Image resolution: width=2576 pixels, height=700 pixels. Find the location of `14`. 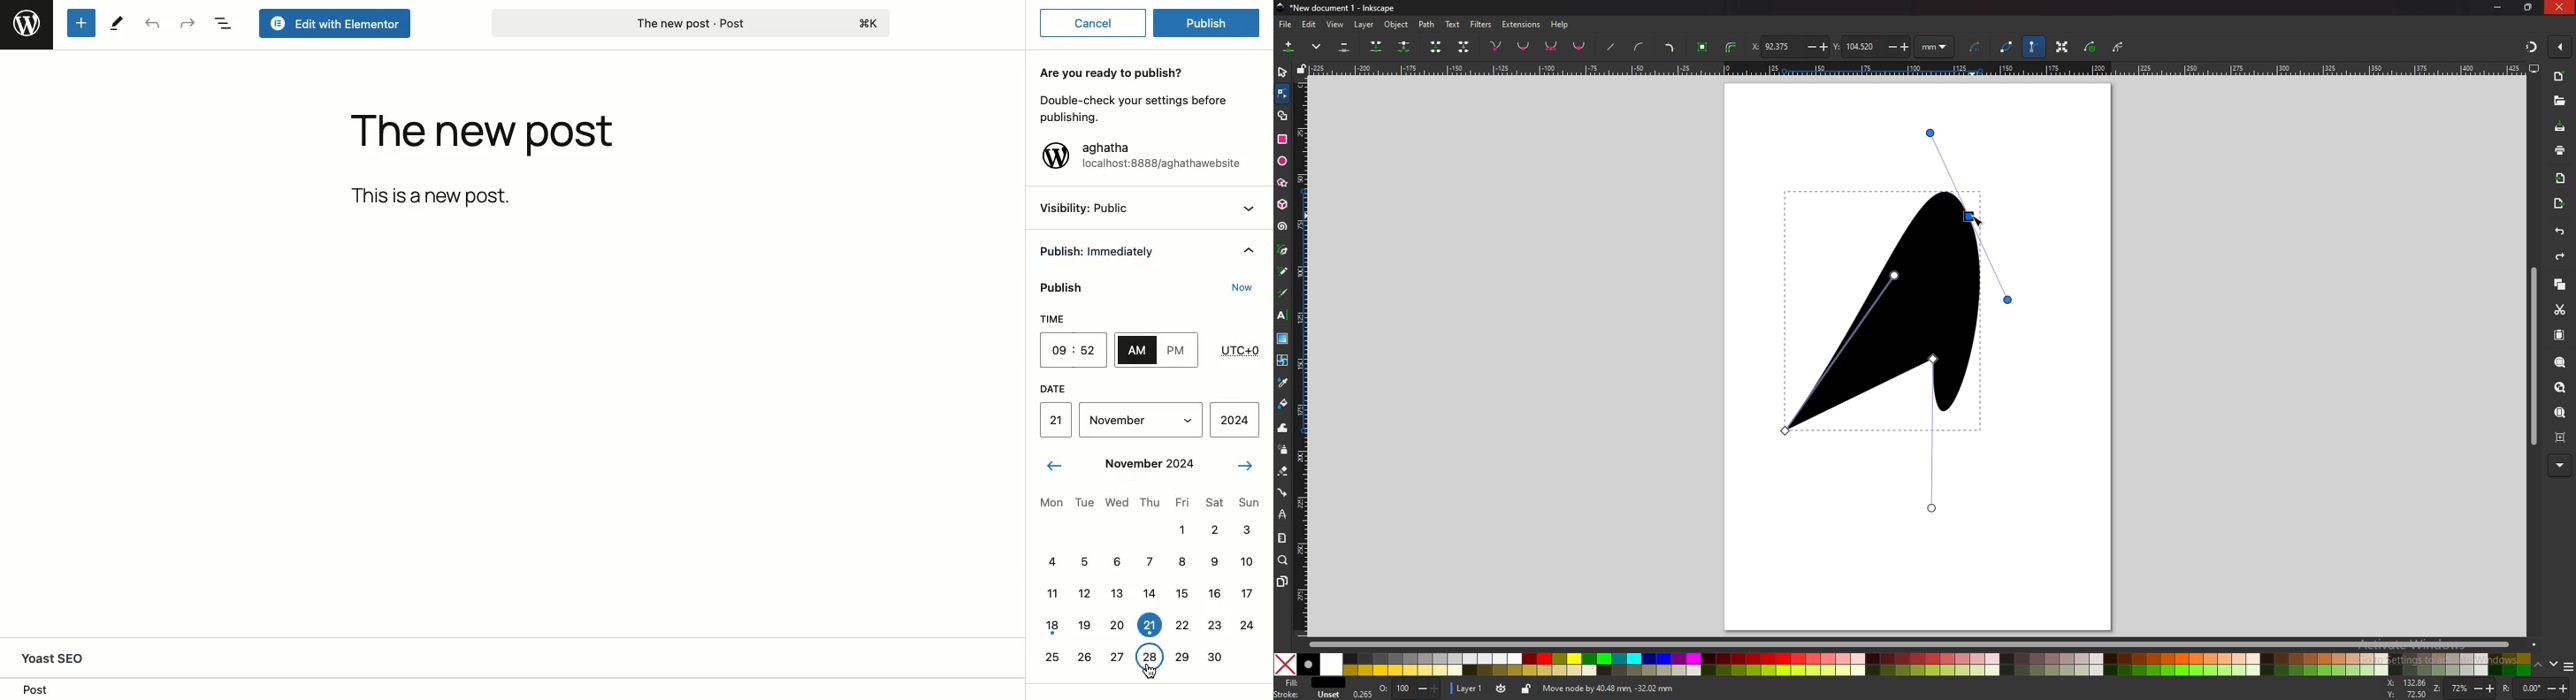

14 is located at coordinates (1148, 592).